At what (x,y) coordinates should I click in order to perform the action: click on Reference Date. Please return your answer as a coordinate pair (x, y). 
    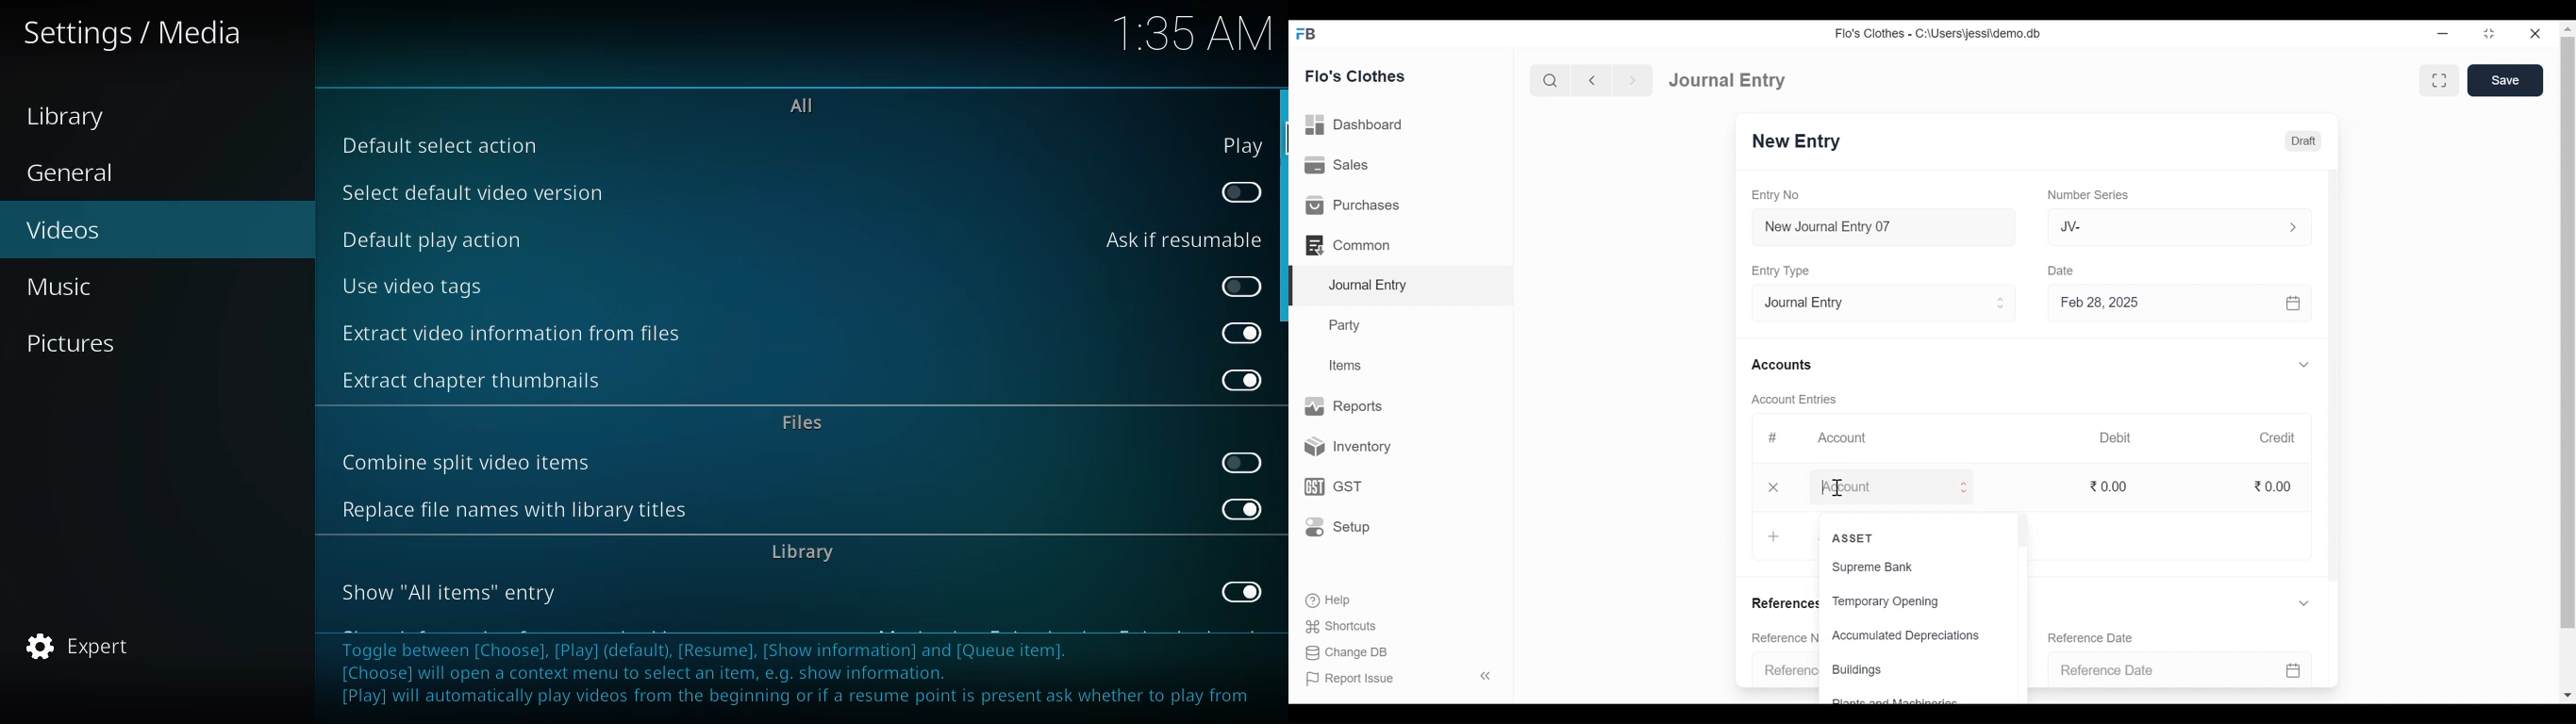
    Looking at the image, I should click on (2183, 670).